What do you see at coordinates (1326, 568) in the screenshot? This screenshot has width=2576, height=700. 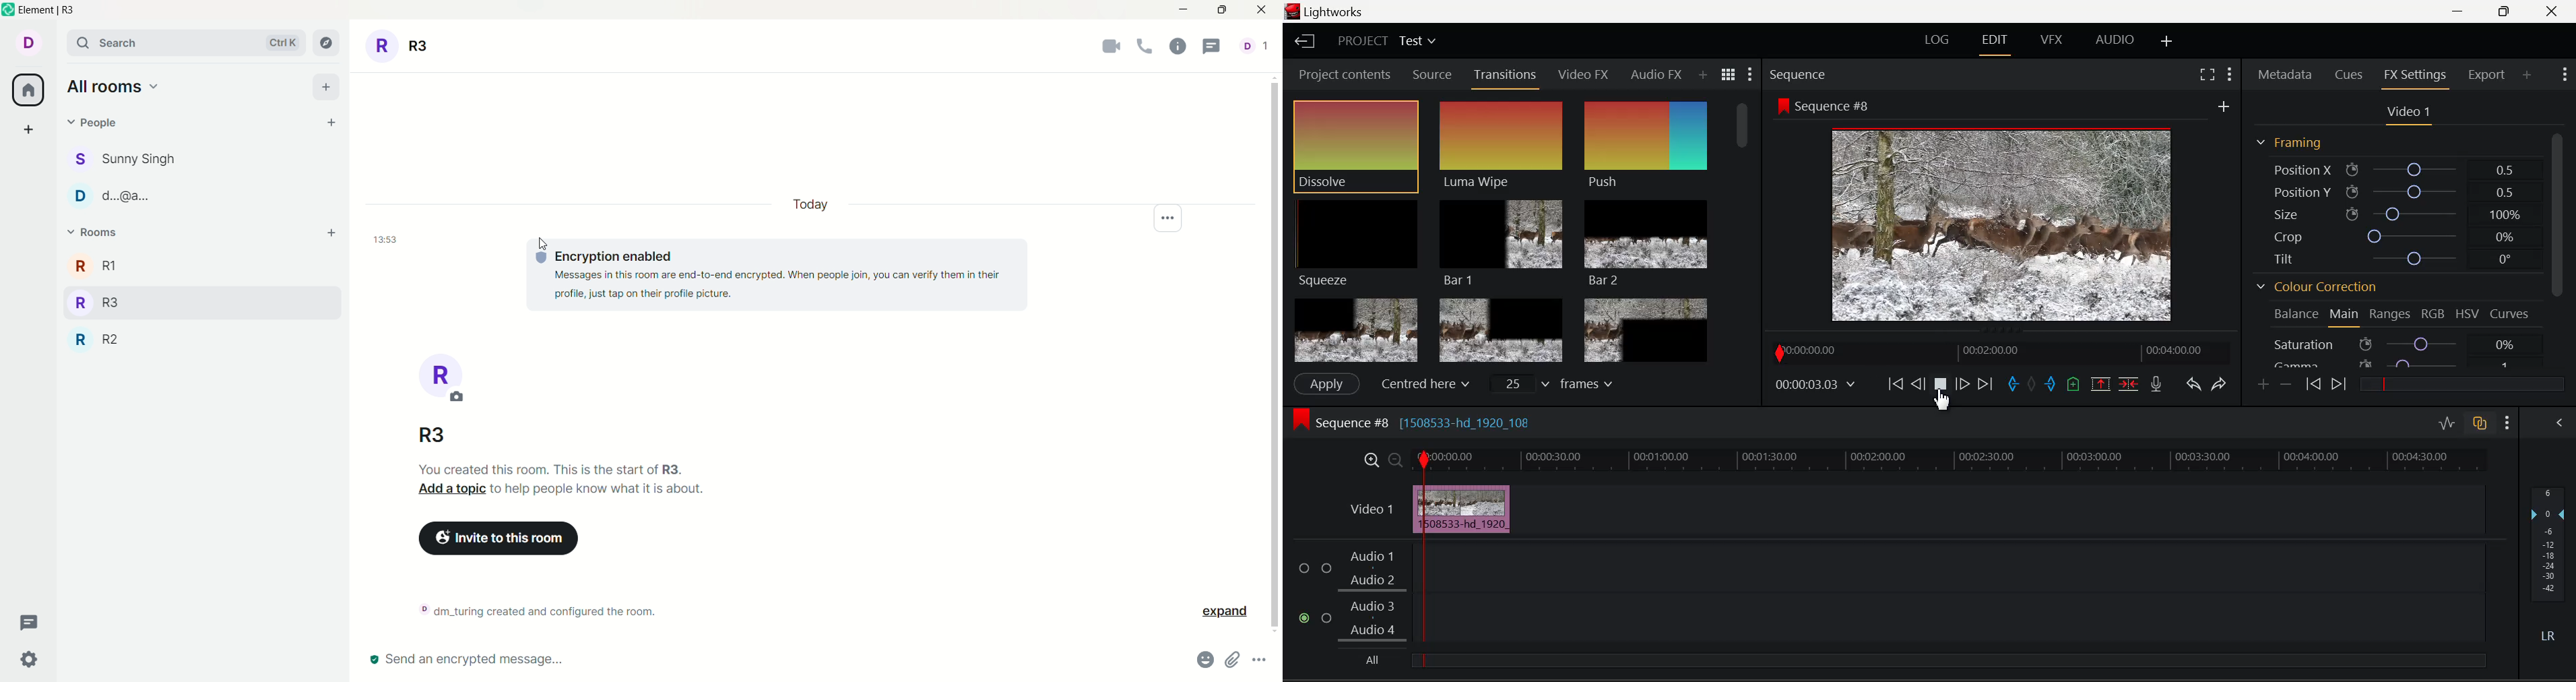 I see `Audio Input Checkbox` at bounding box center [1326, 568].